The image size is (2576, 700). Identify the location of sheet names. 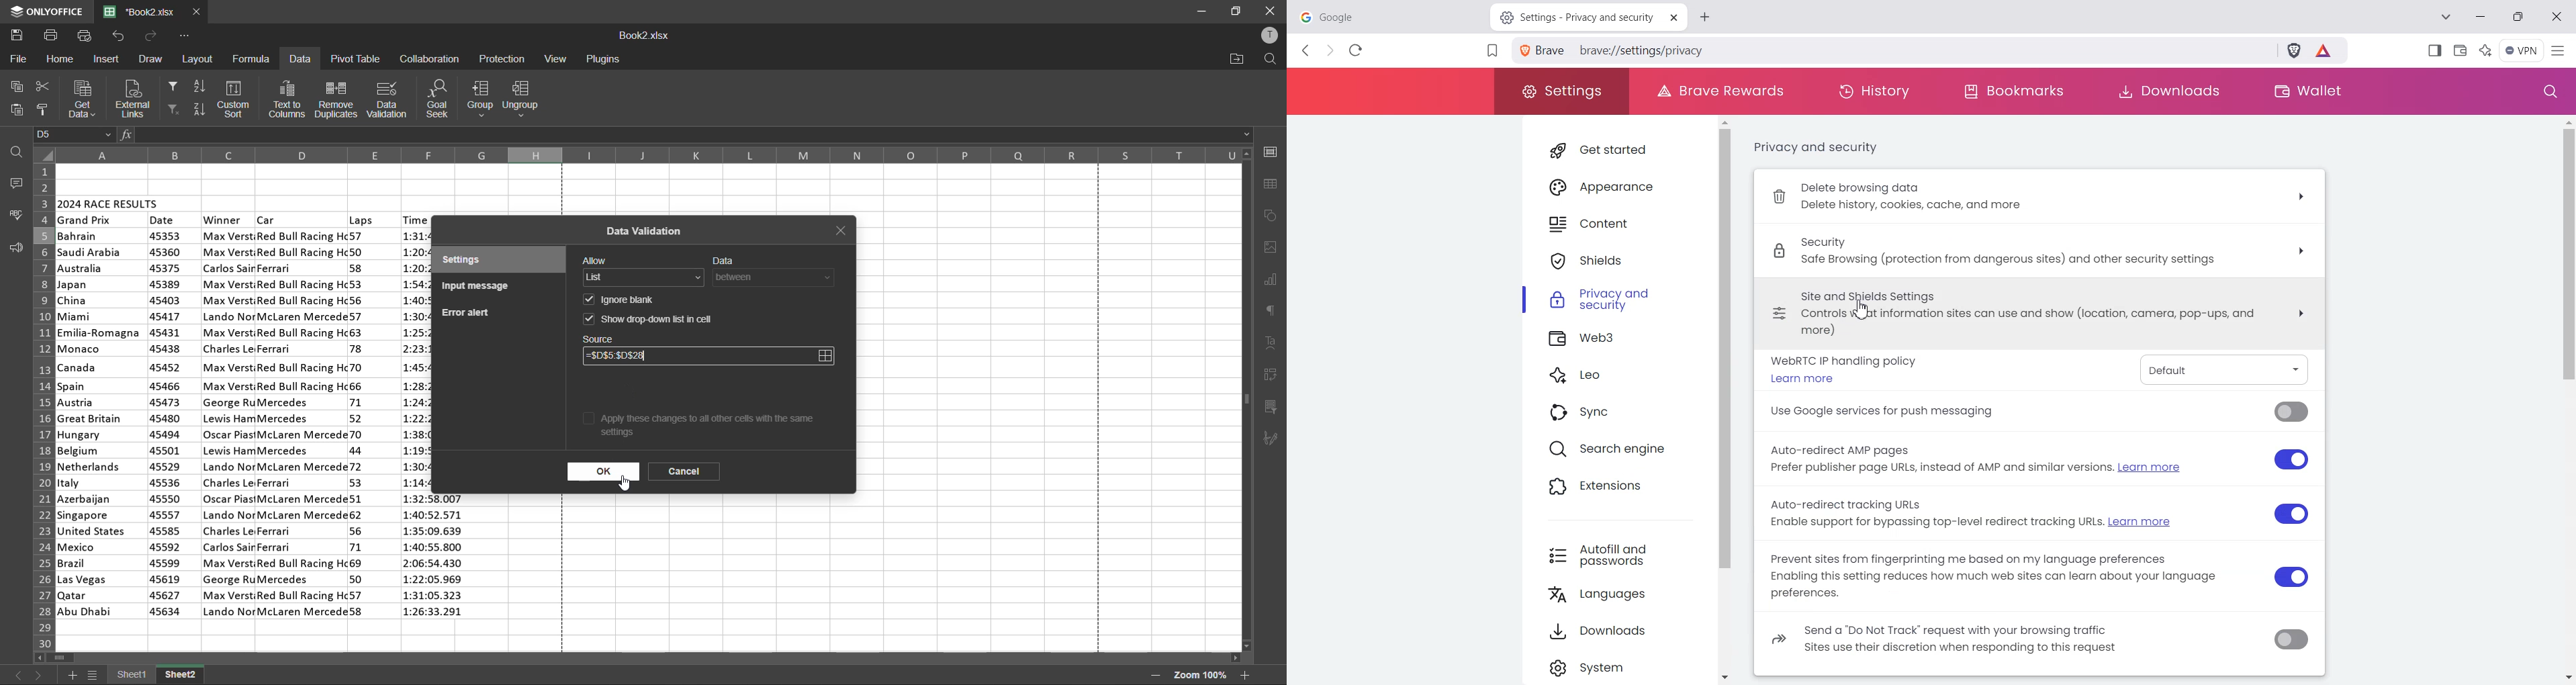
(157, 676).